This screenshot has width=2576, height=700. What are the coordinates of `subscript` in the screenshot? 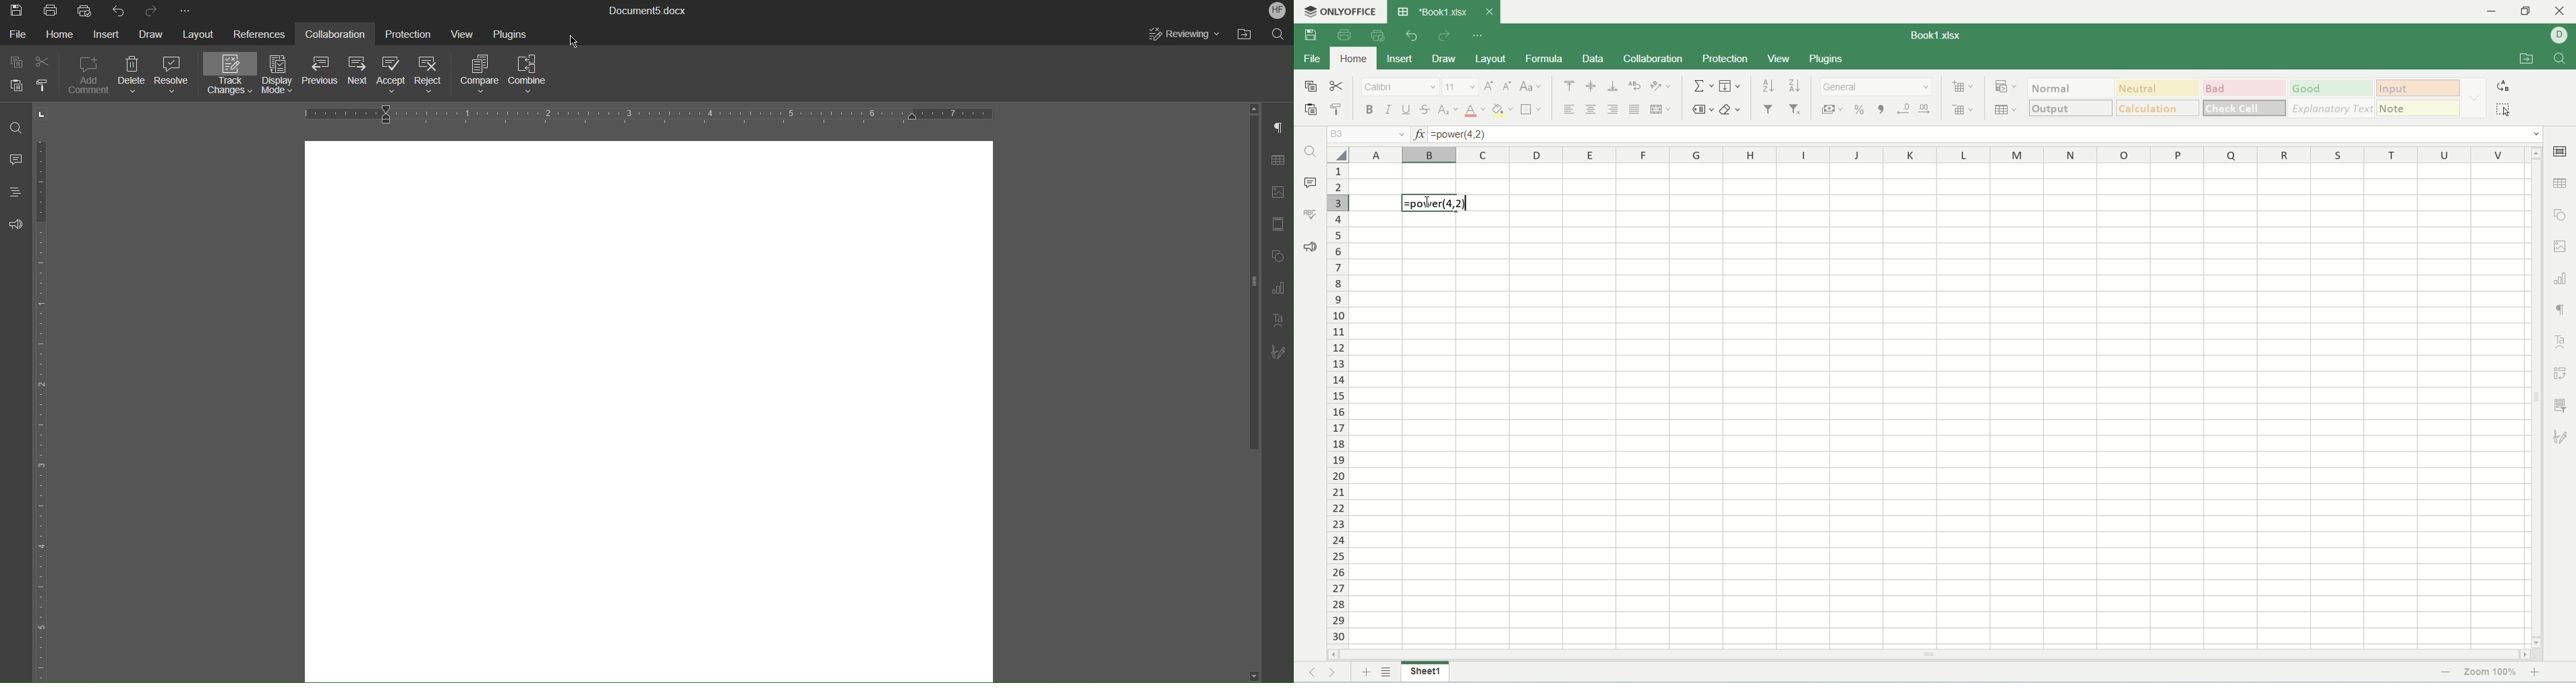 It's located at (1448, 111).